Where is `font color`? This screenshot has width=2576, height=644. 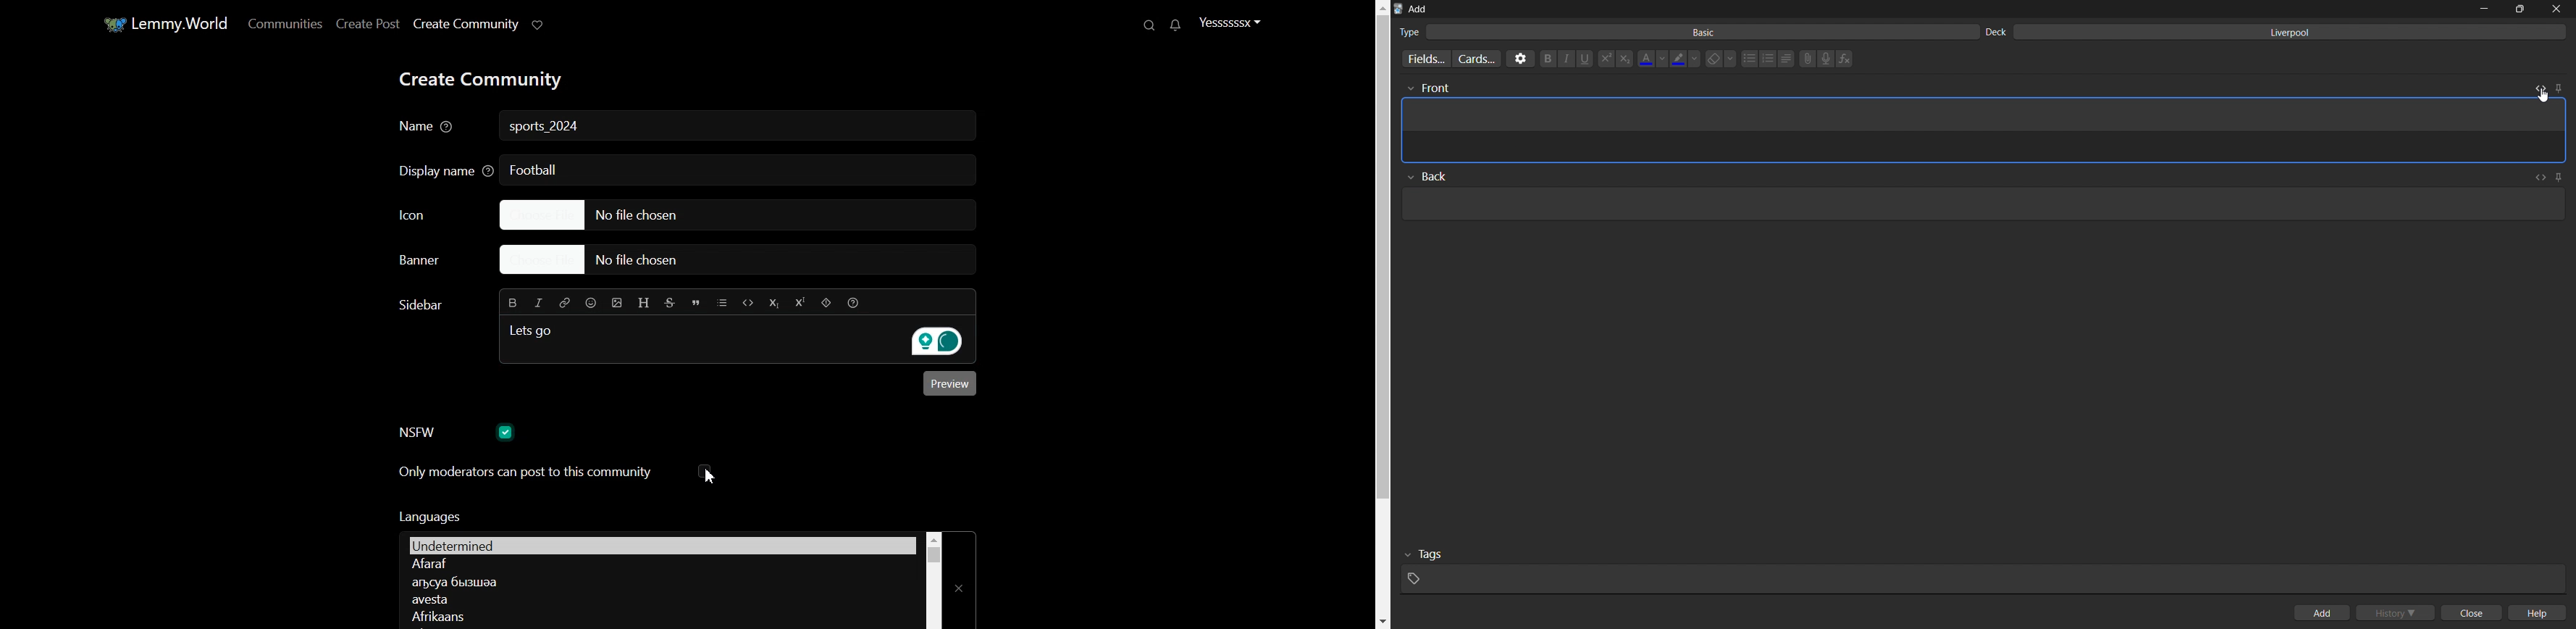
font color is located at coordinates (1653, 57).